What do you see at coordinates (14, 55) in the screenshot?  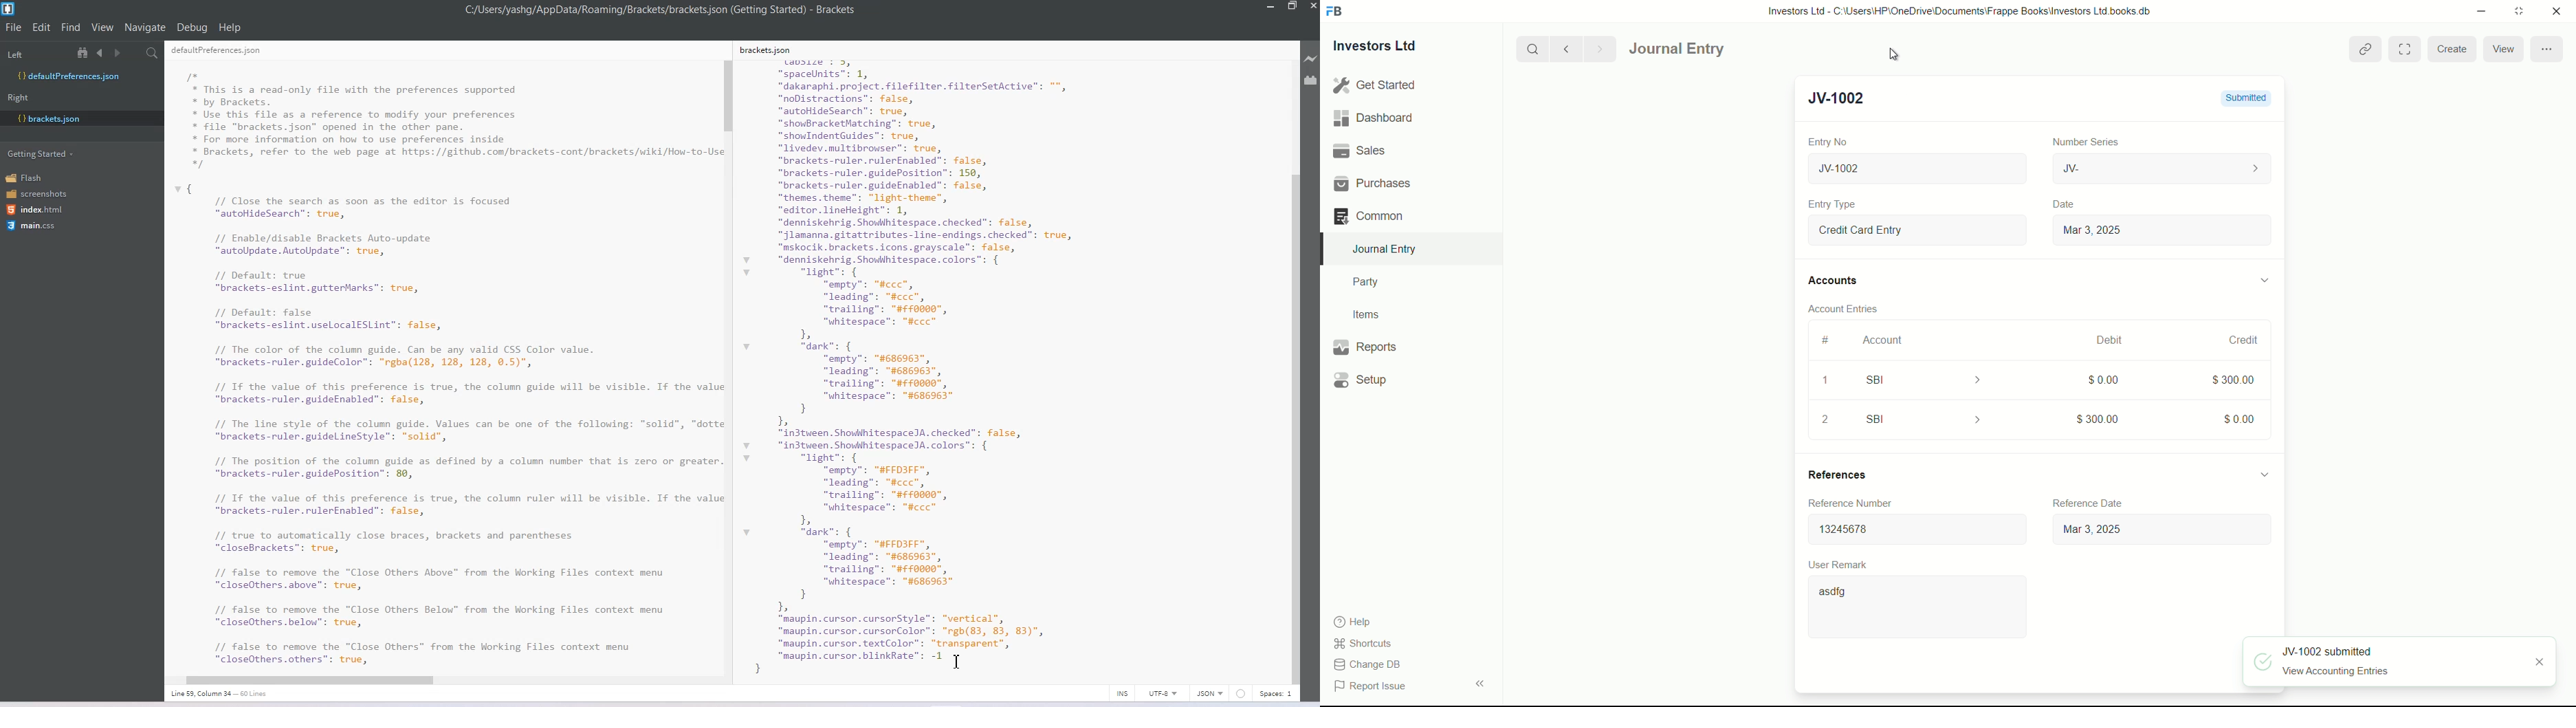 I see `Left` at bounding box center [14, 55].